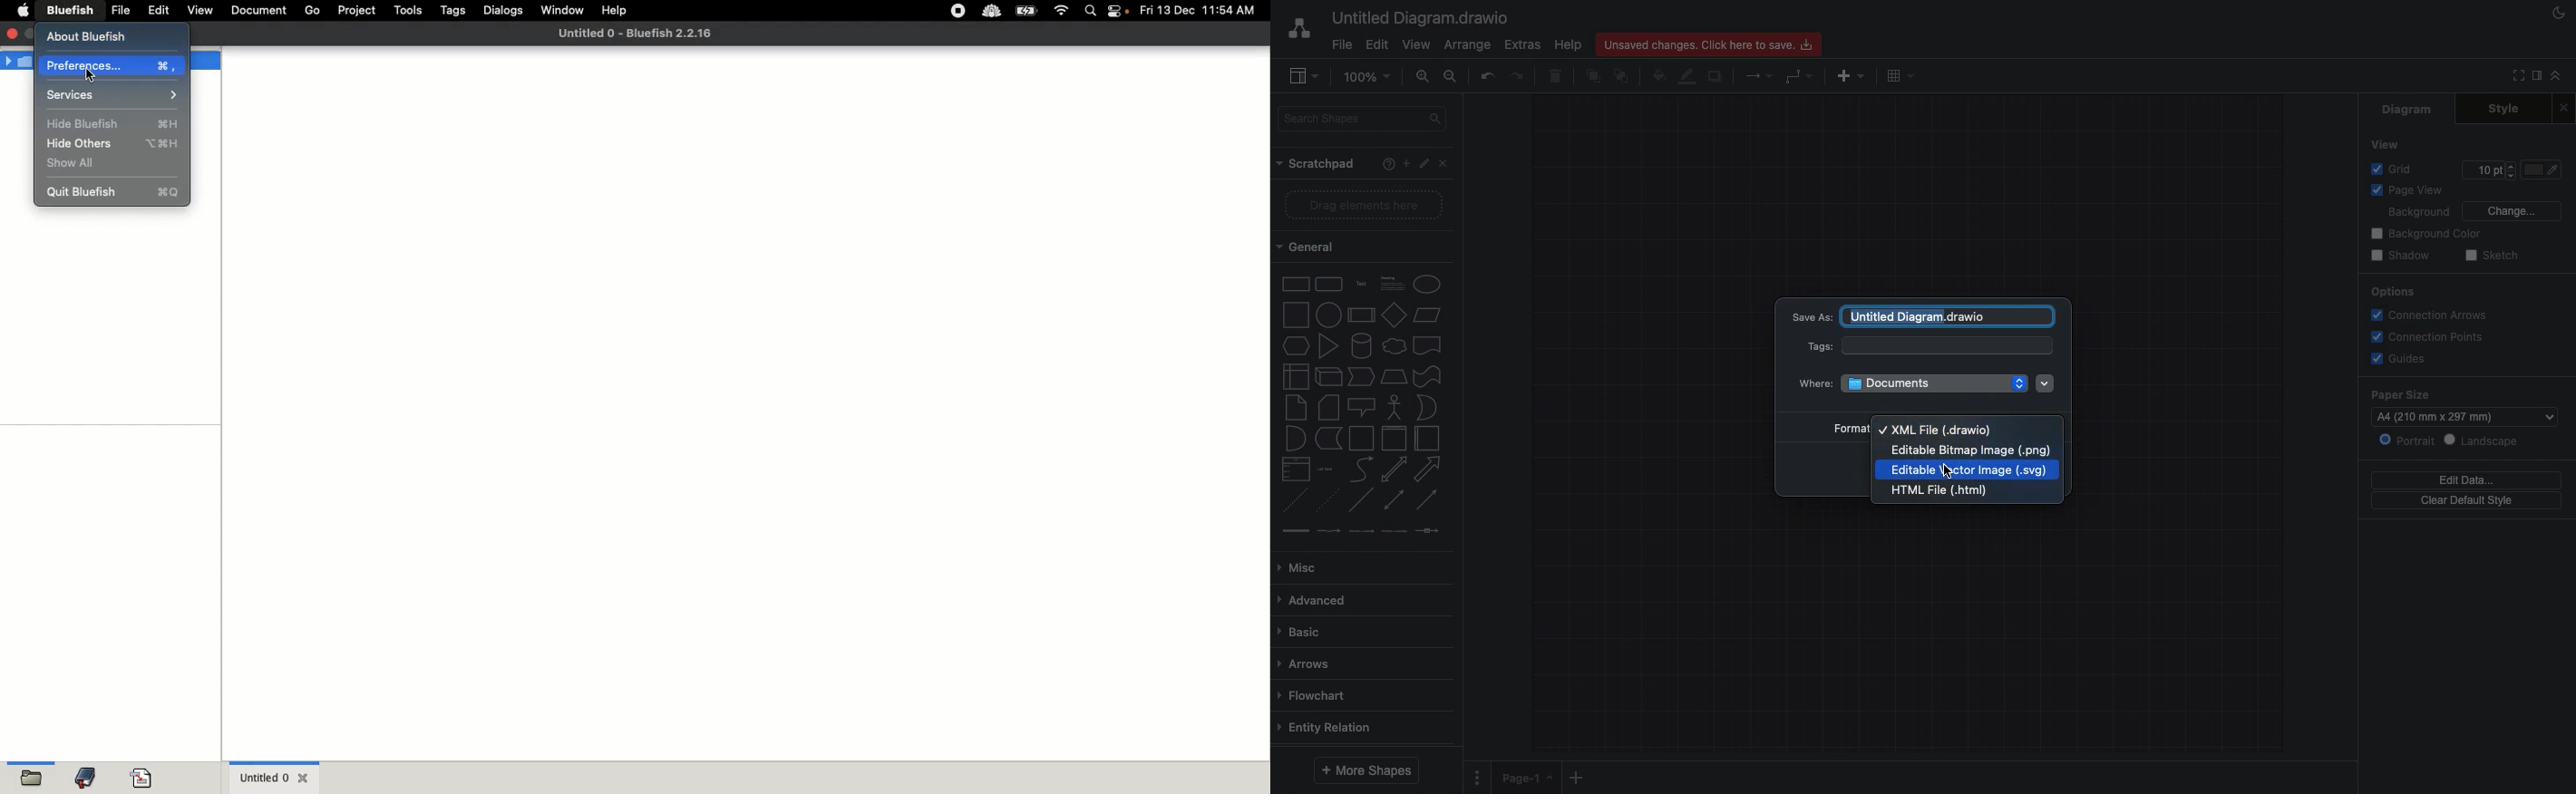 The image size is (2576, 812). Describe the element at coordinates (1385, 161) in the screenshot. I see `Help` at that location.